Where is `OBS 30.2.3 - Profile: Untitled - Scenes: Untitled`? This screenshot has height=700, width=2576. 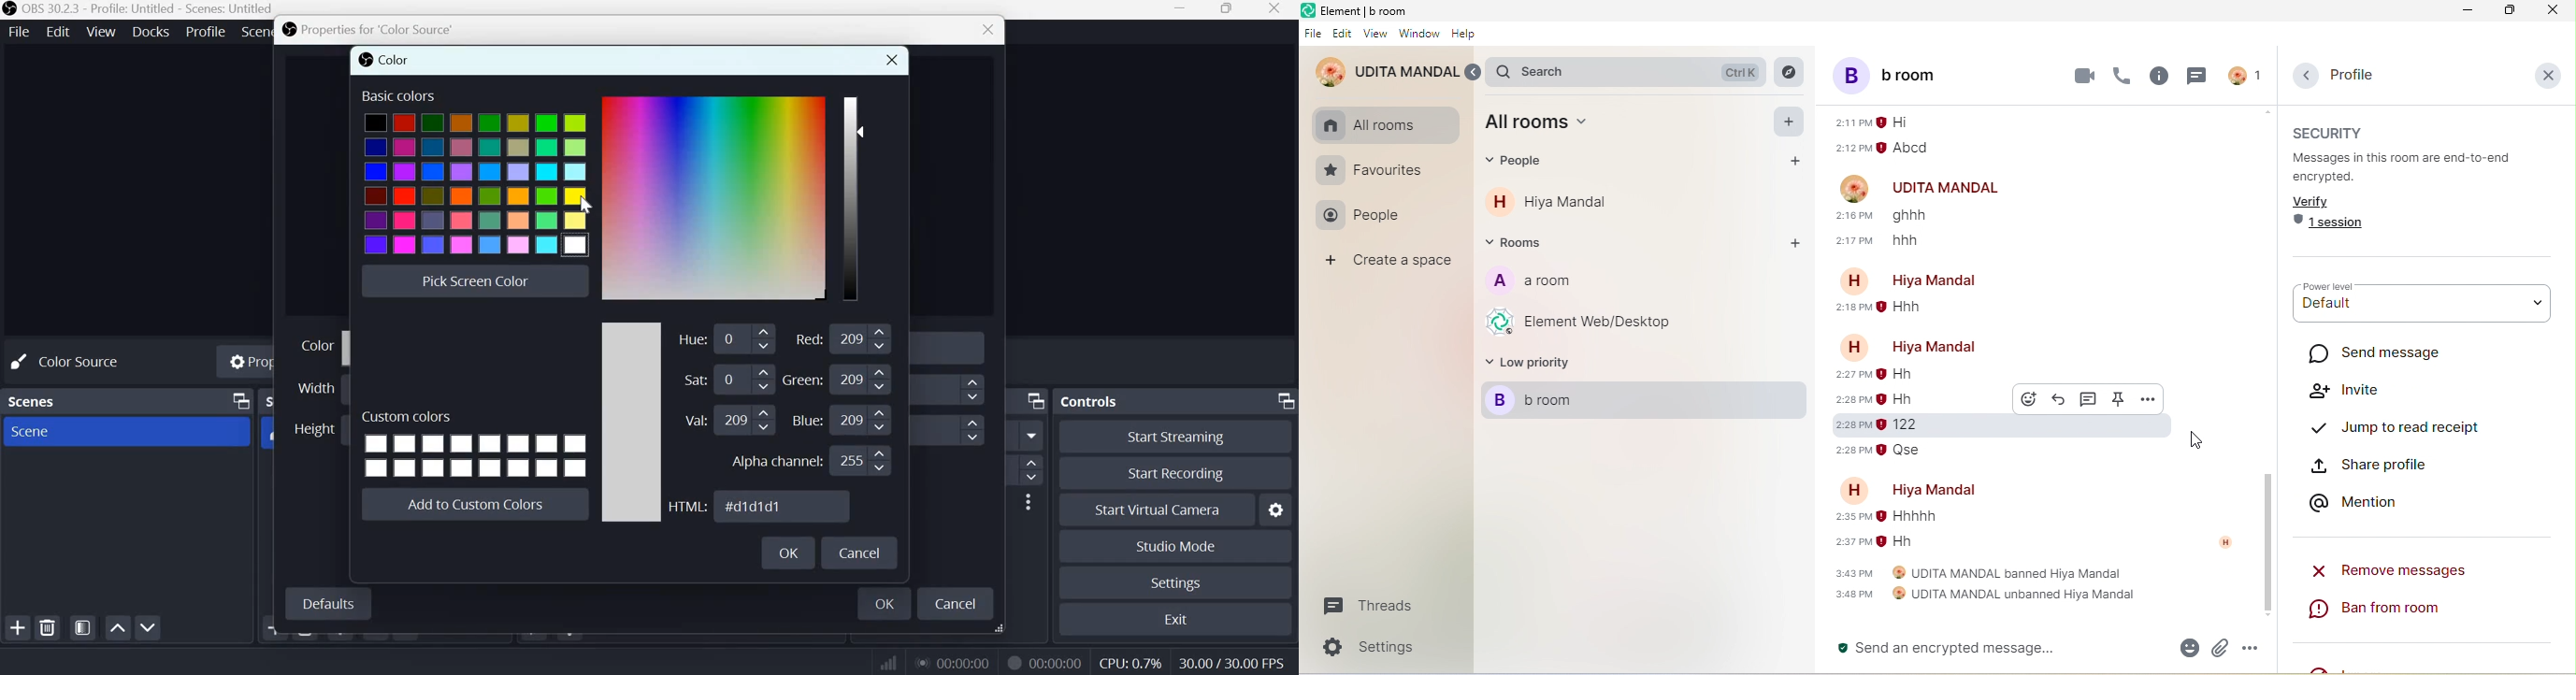
OBS 30.2.3 - Profile: Untitled - Scenes: Untitled is located at coordinates (149, 9).